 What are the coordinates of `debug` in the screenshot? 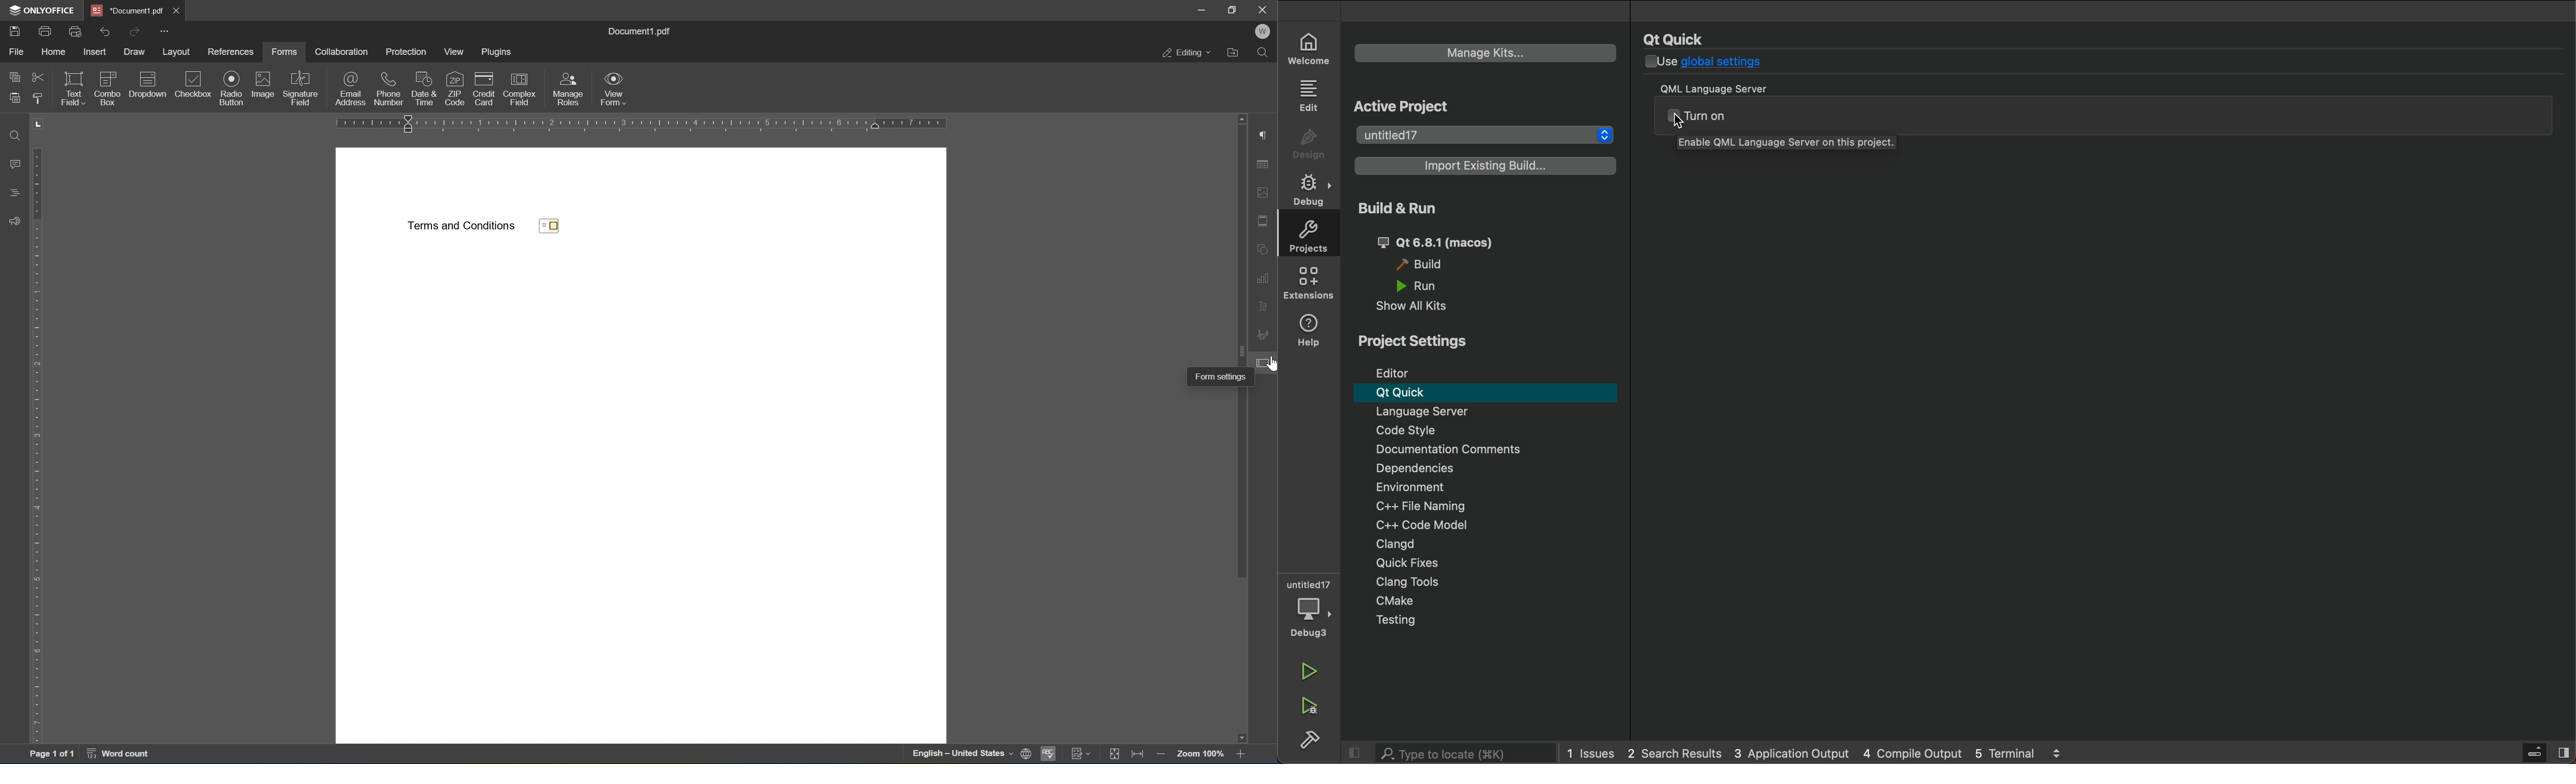 It's located at (1309, 189).